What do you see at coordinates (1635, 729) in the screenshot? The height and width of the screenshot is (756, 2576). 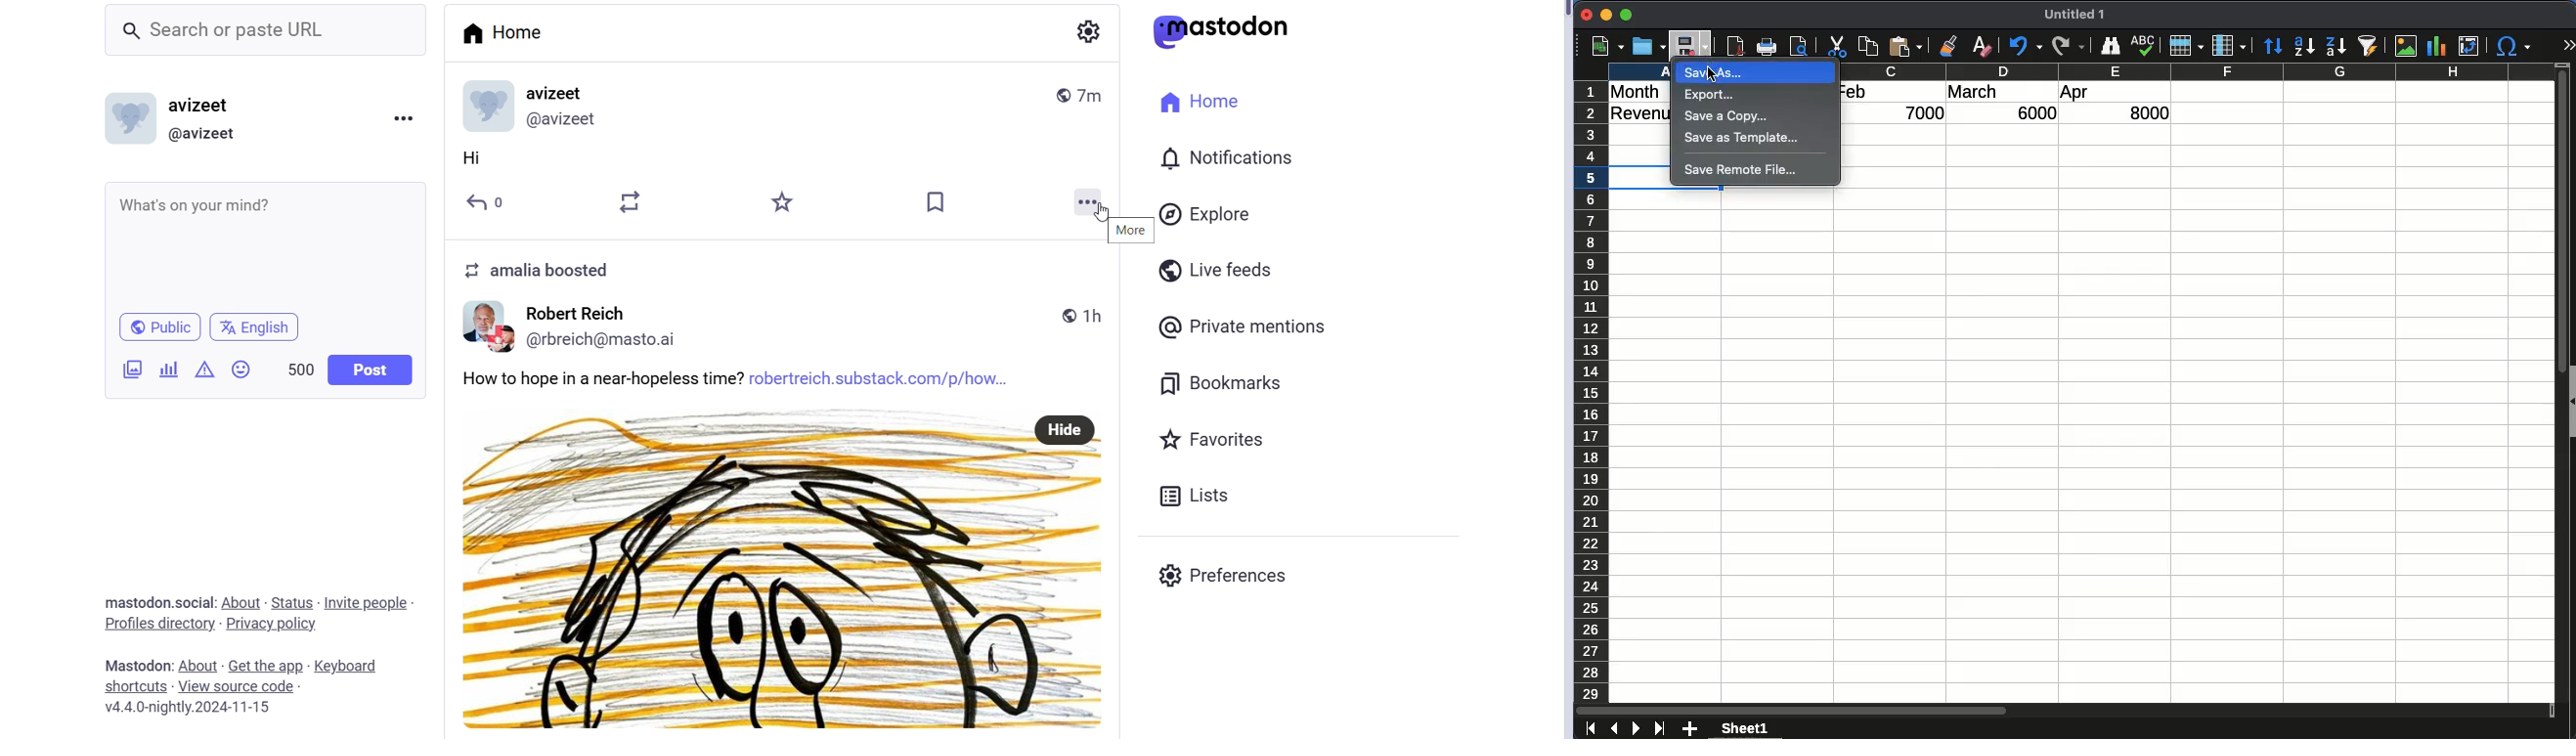 I see `next sheet` at bounding box center [1635, 729].